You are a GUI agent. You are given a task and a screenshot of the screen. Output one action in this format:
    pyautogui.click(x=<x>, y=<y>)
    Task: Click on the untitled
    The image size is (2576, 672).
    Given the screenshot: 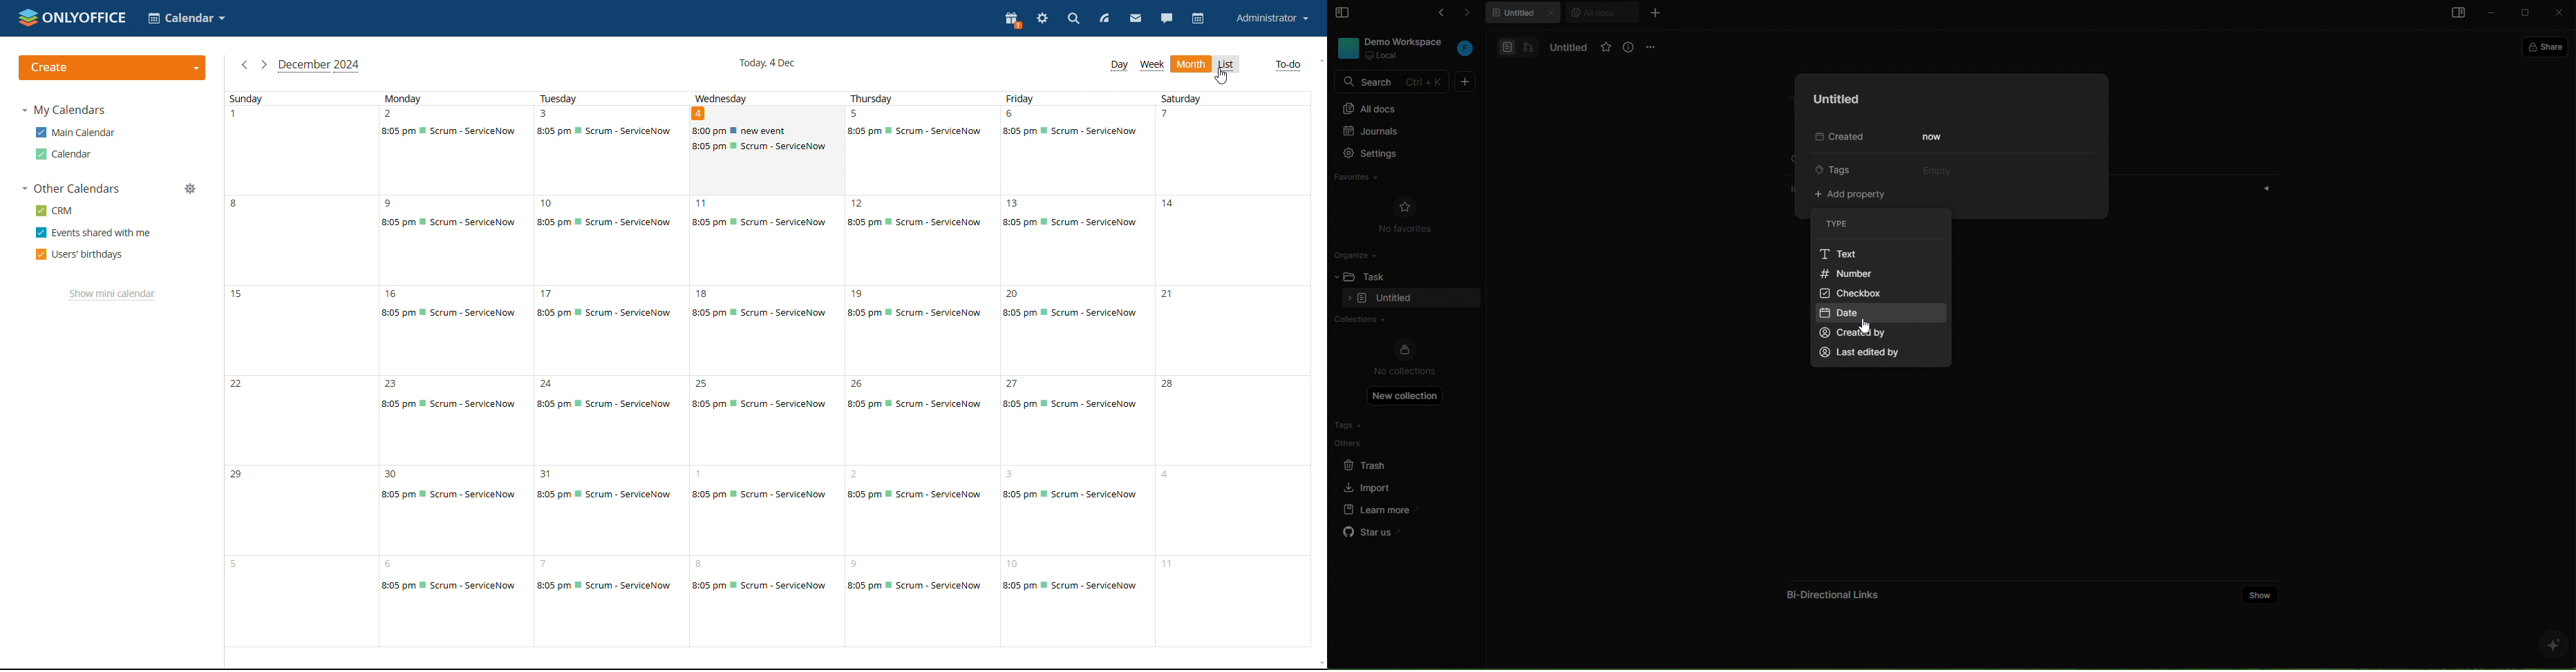 What is the action you would take?
    pyautogui.click(x=1526, y=14)
    